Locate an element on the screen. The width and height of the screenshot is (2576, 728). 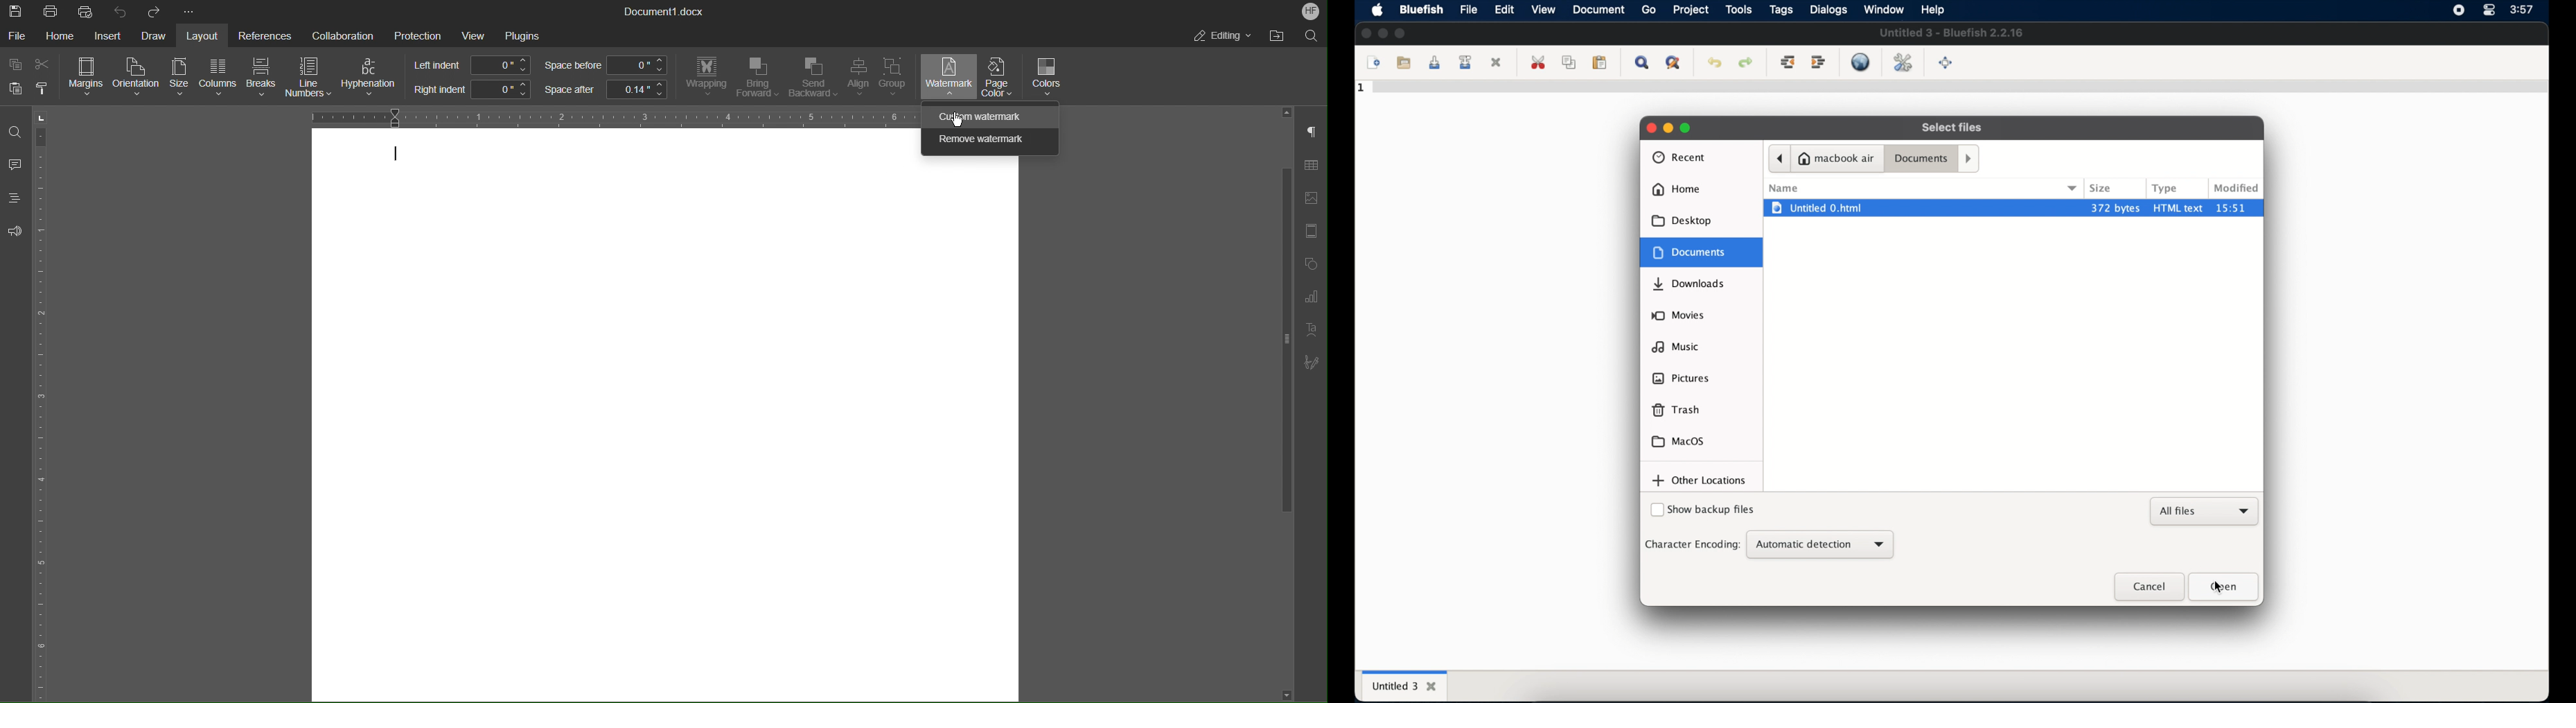
Untitled 0.html is located at coordinates (1921, 208).